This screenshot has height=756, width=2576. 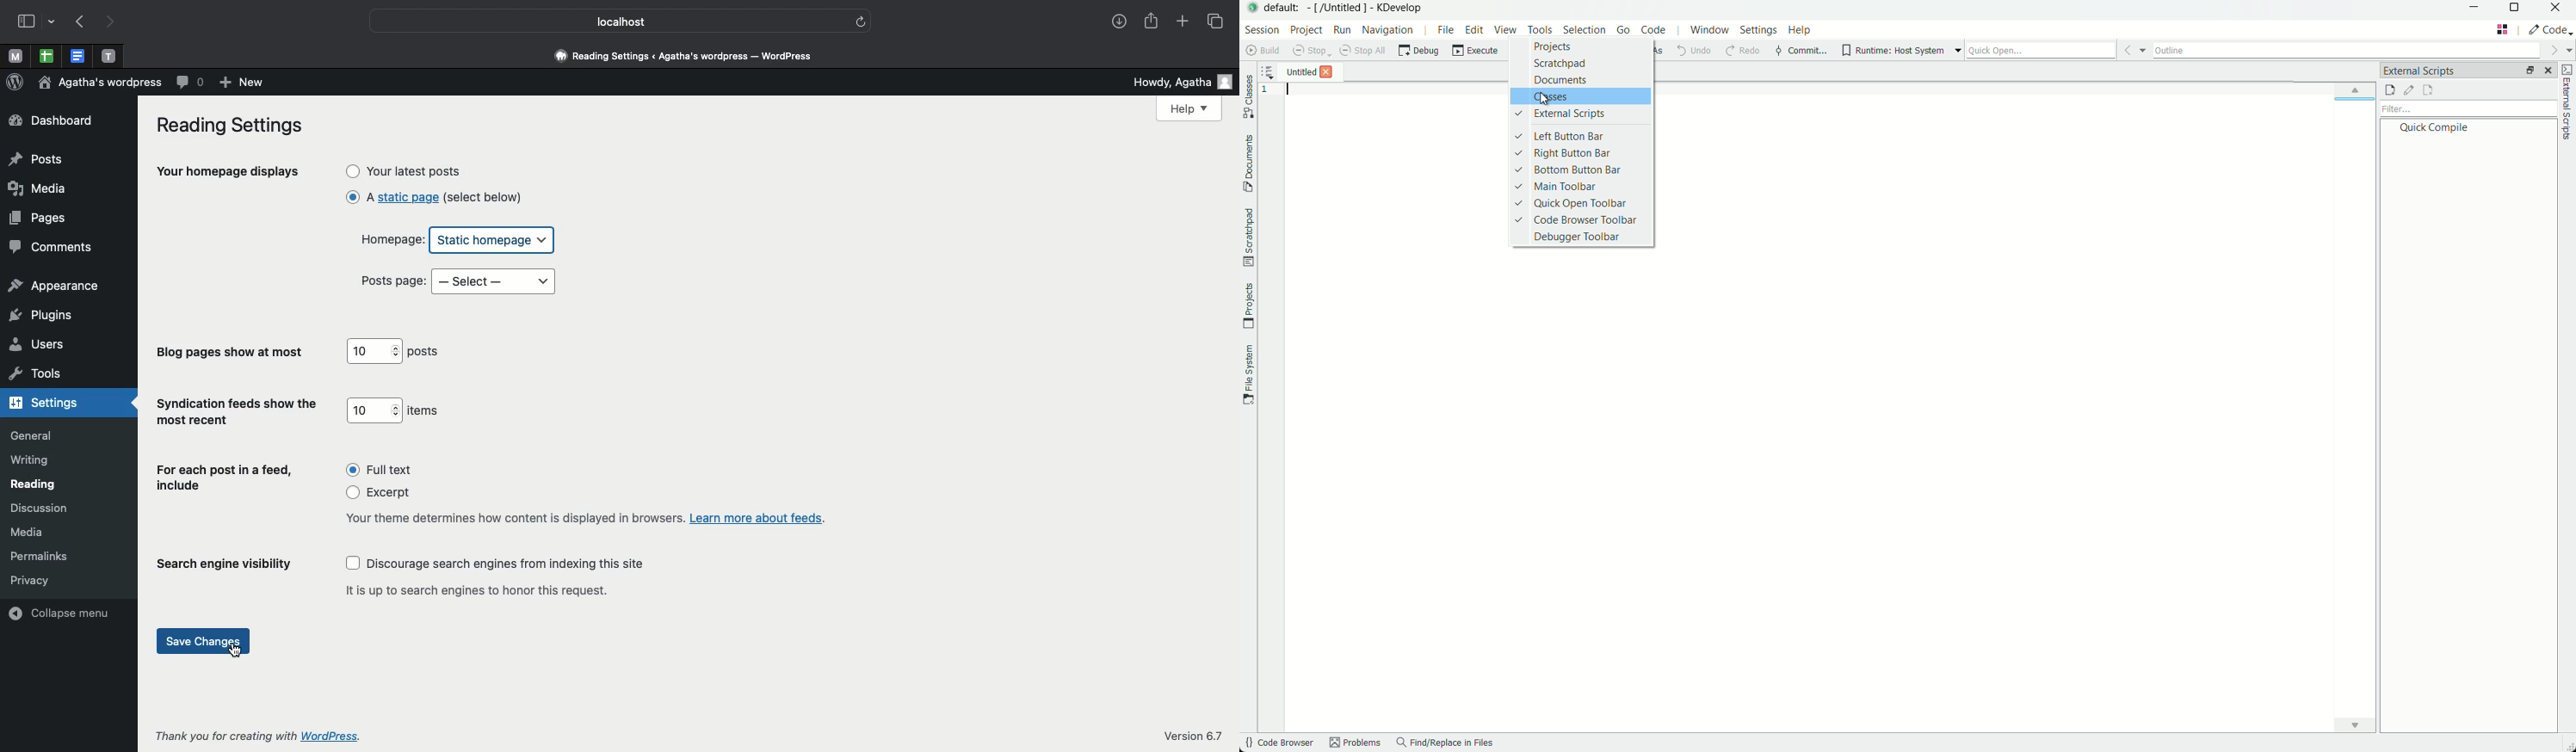 I want to click on undo, so click(x=1698, y=52).